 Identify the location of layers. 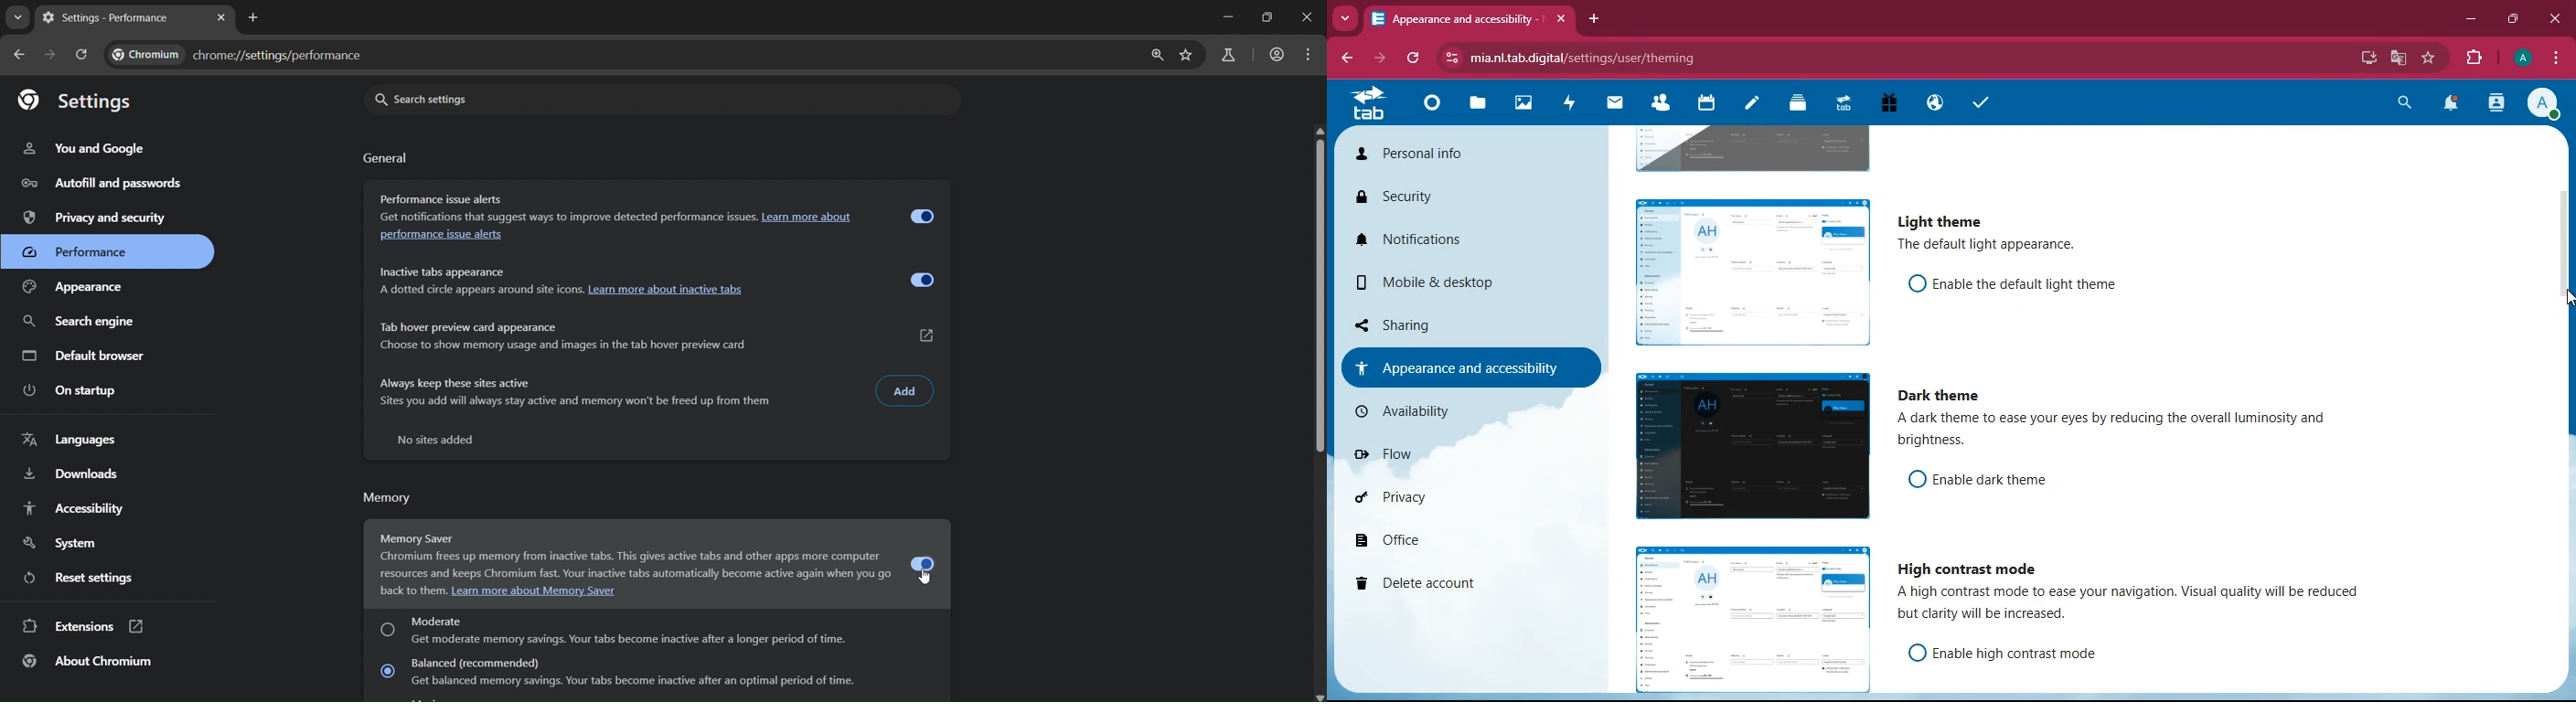
(1794, 105).